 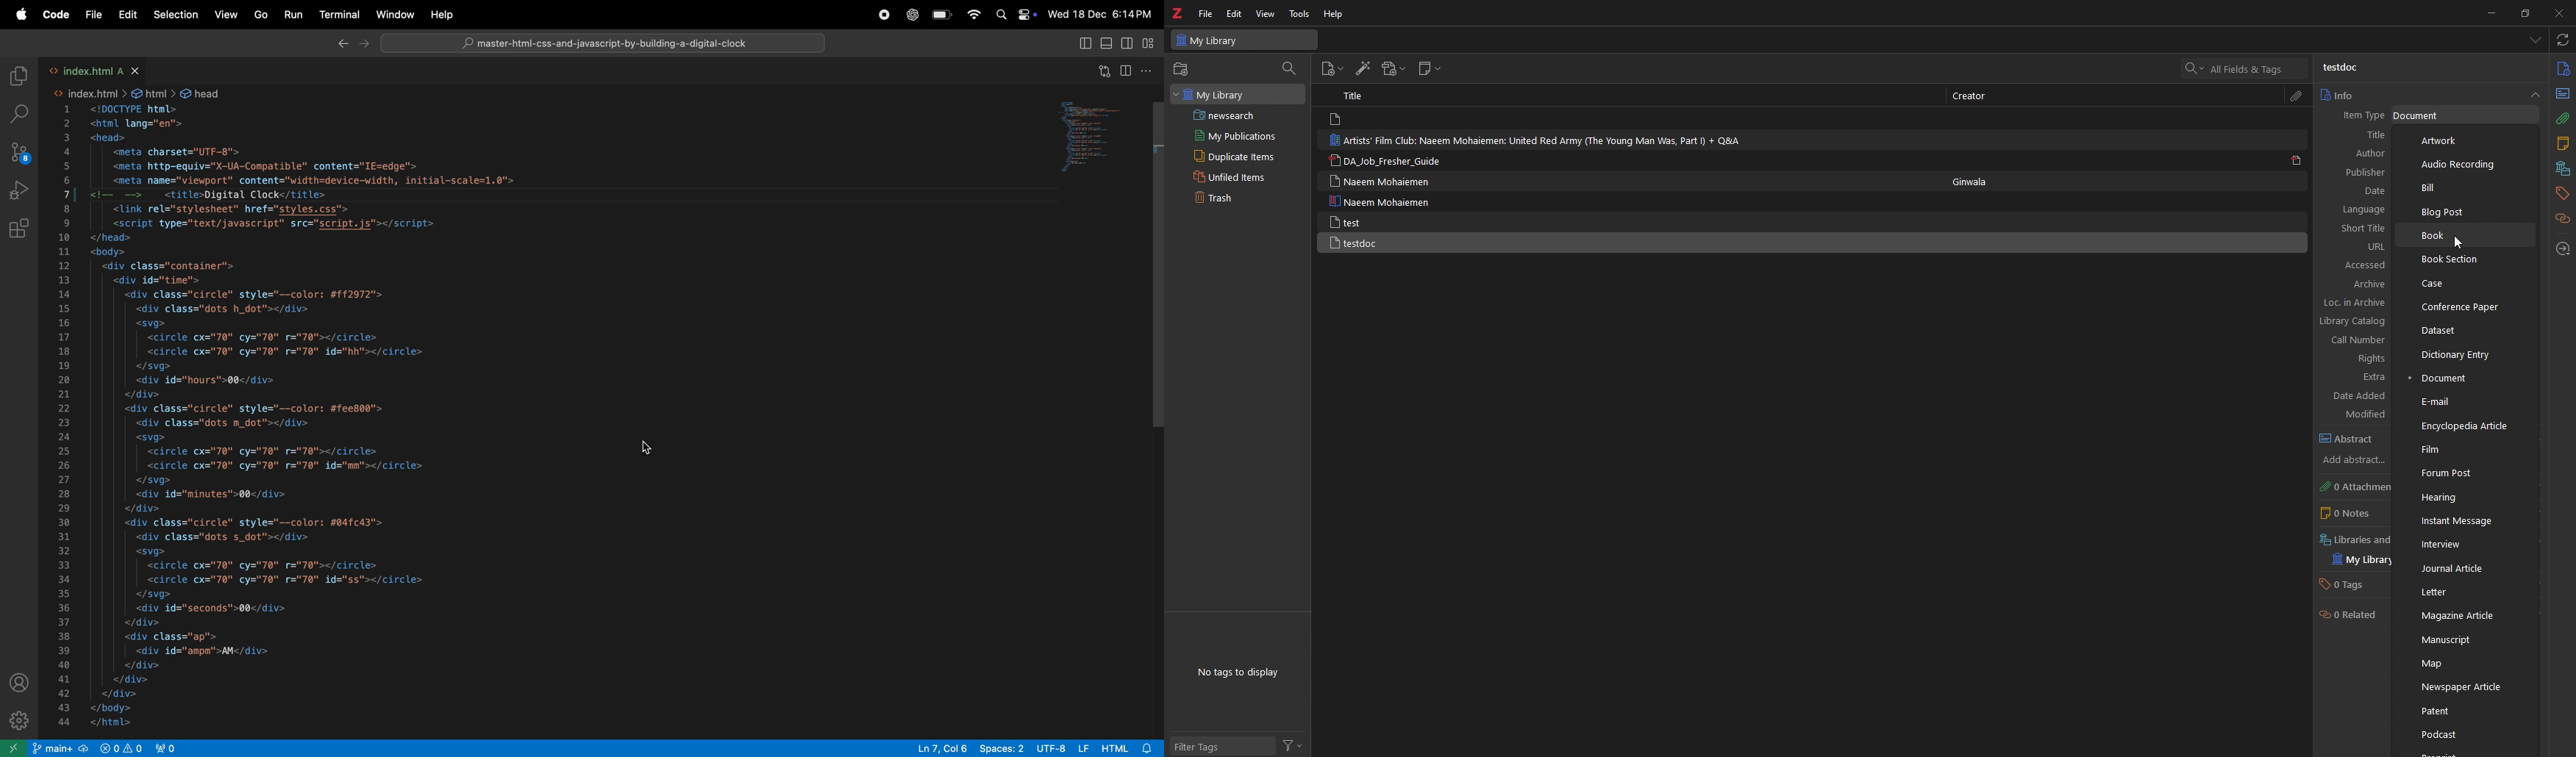 What do you see at coordinates (2359, 395) in the screenshot?
I see `Date Added` at bounding box center [2359, 395].